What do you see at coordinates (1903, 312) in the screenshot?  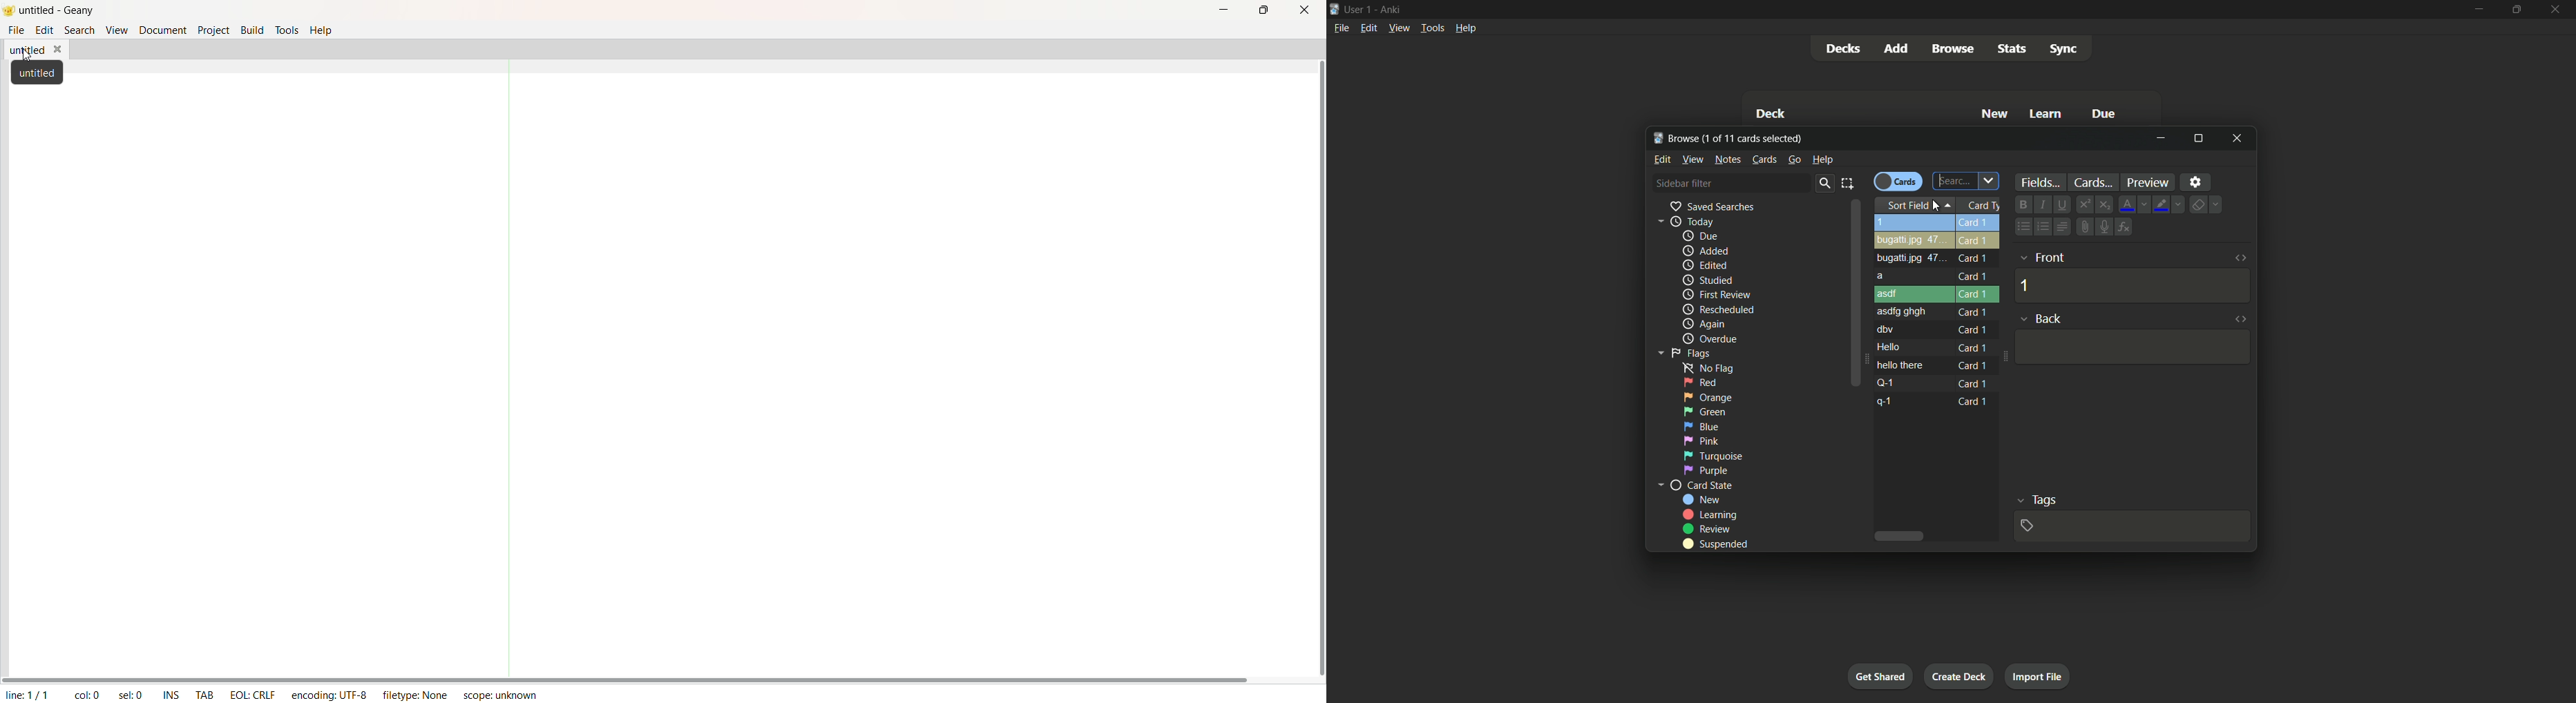 I see `asdfg ghgh` at bounding box center [1903, 312].